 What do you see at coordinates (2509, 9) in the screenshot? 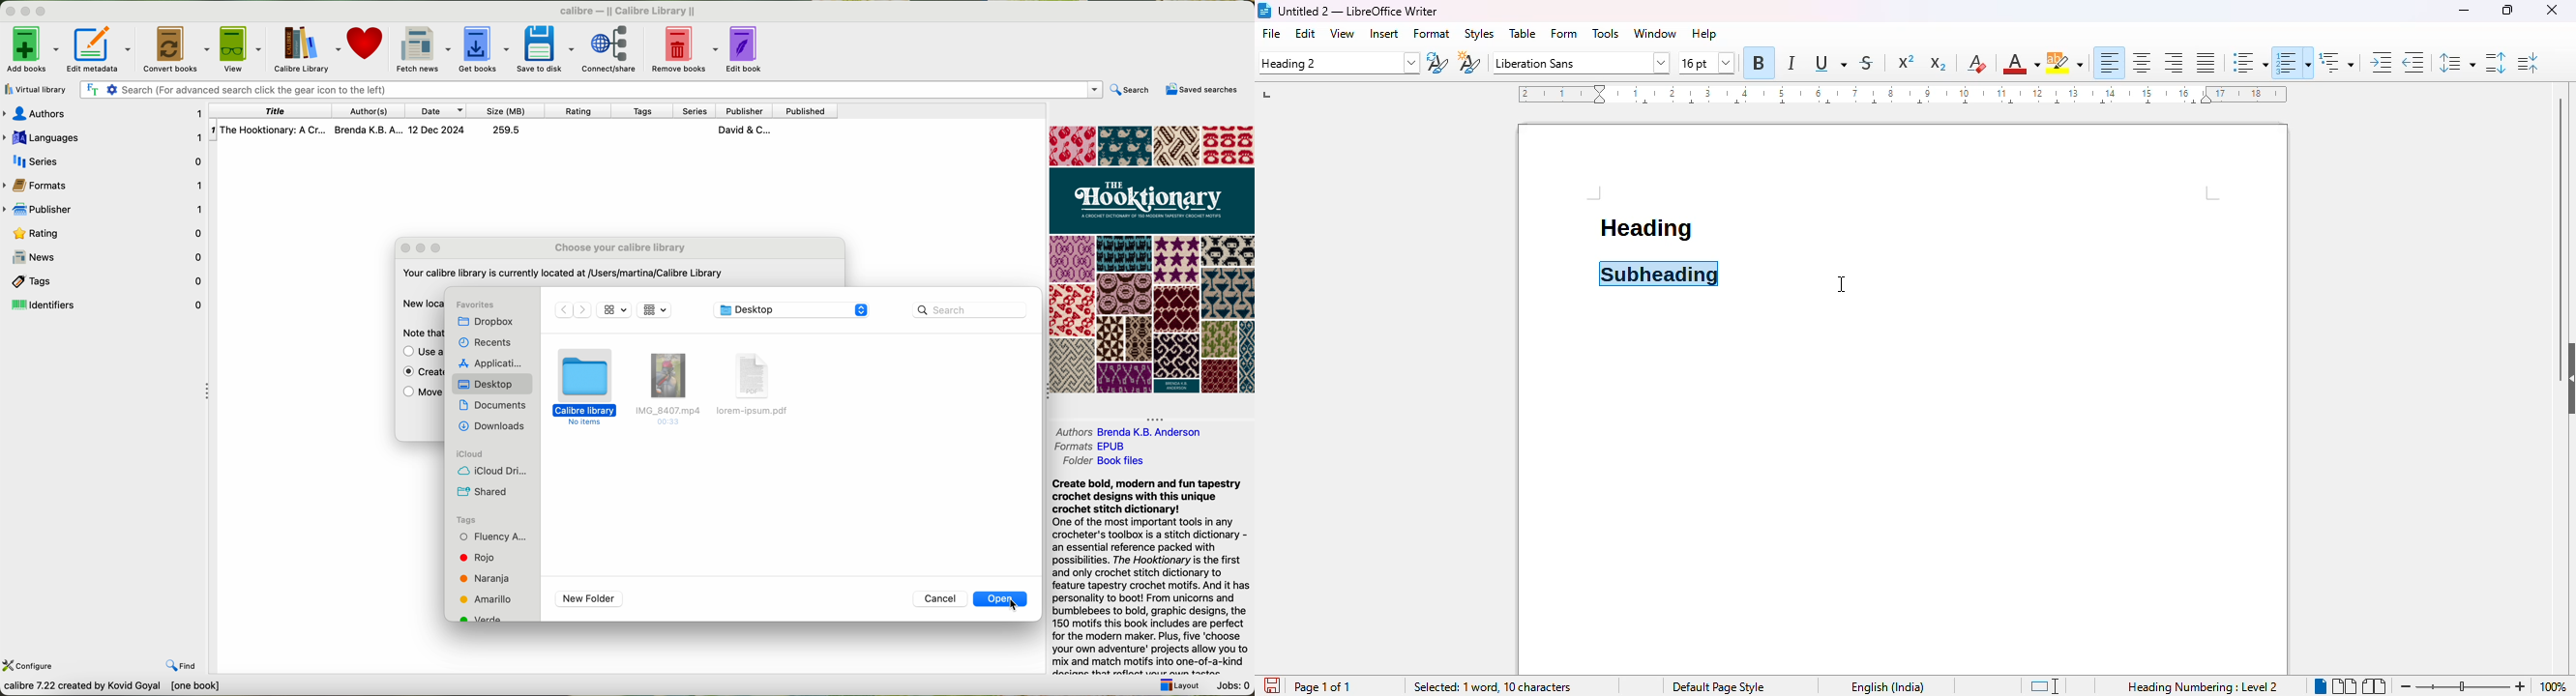
I see `maximize` at bounding box center [2509, 9].